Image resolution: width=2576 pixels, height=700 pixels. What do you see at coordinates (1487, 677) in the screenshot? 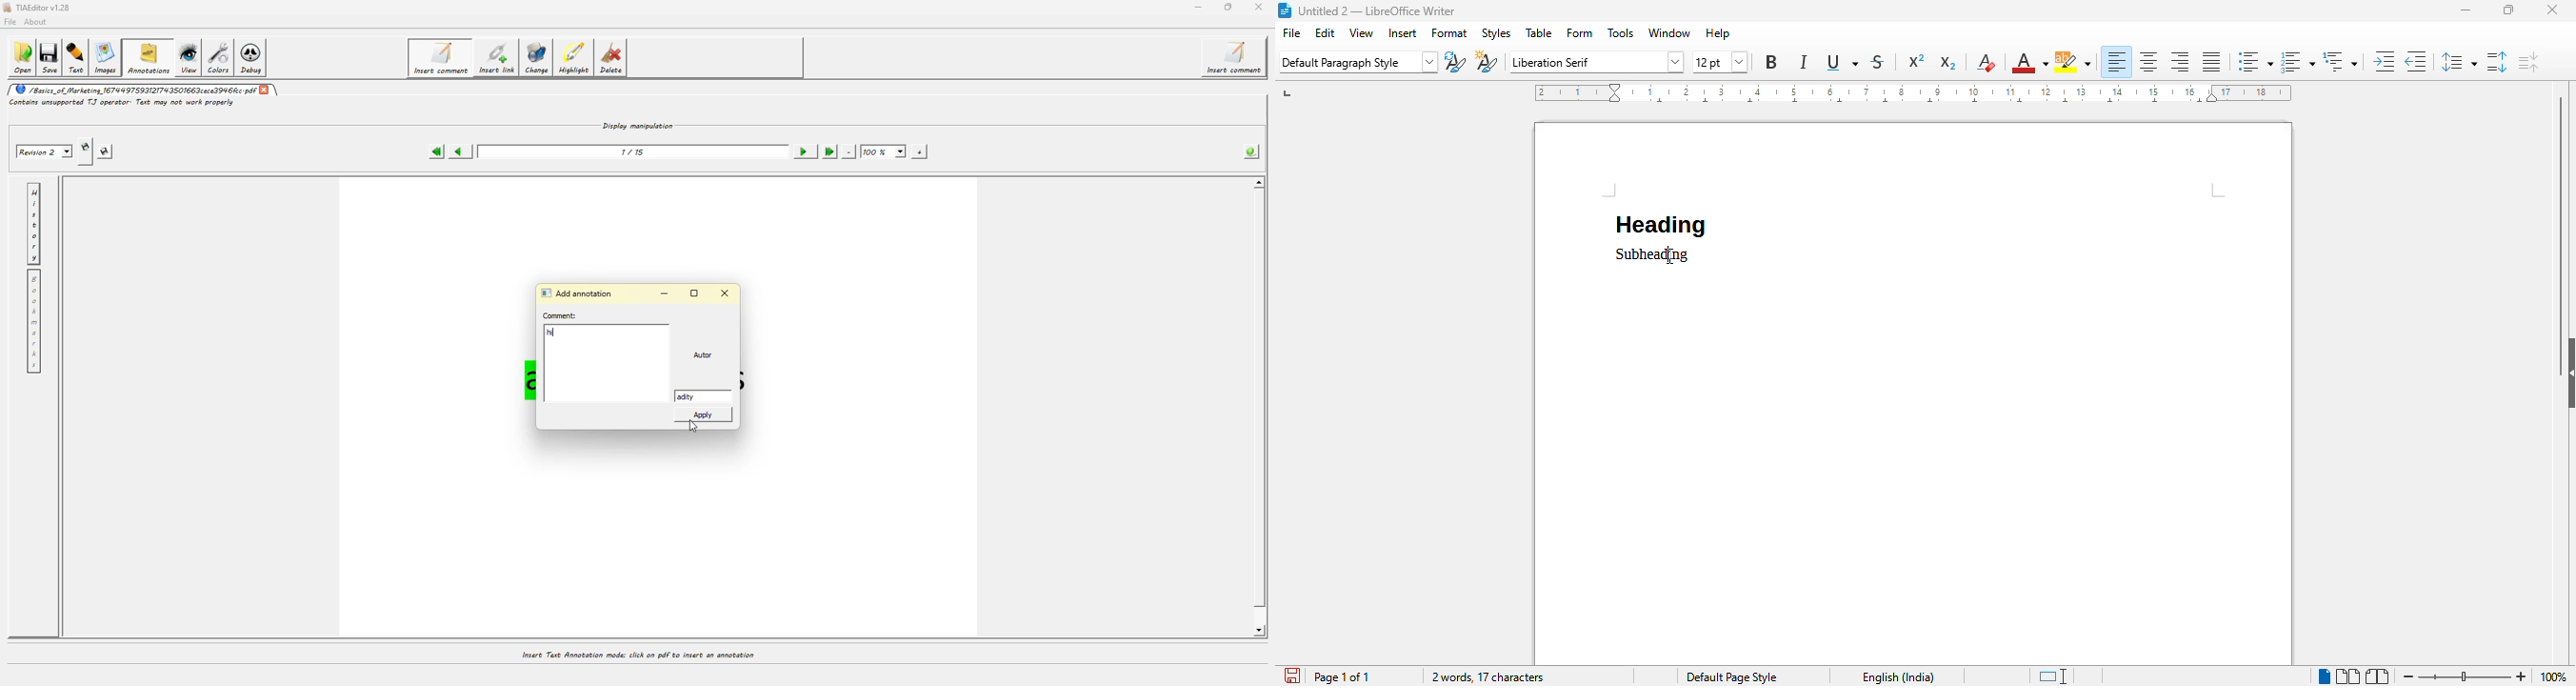
I see `2 words, 17 characters` at bounding box center [1487, 677].